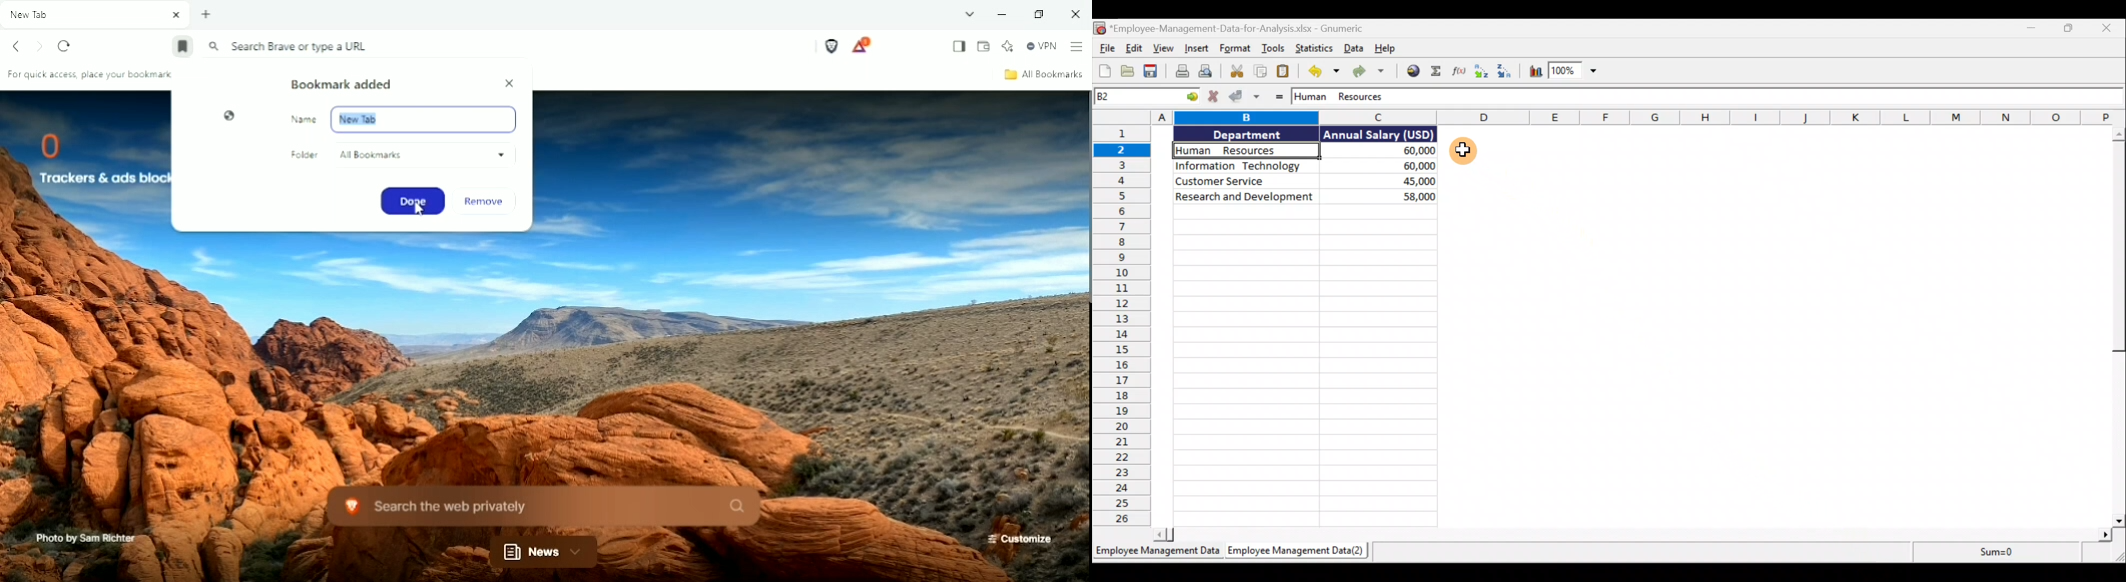 The width and height of the screenshot is (2128, 588). I want to click on Create a new workbook, so click(1104, 71).